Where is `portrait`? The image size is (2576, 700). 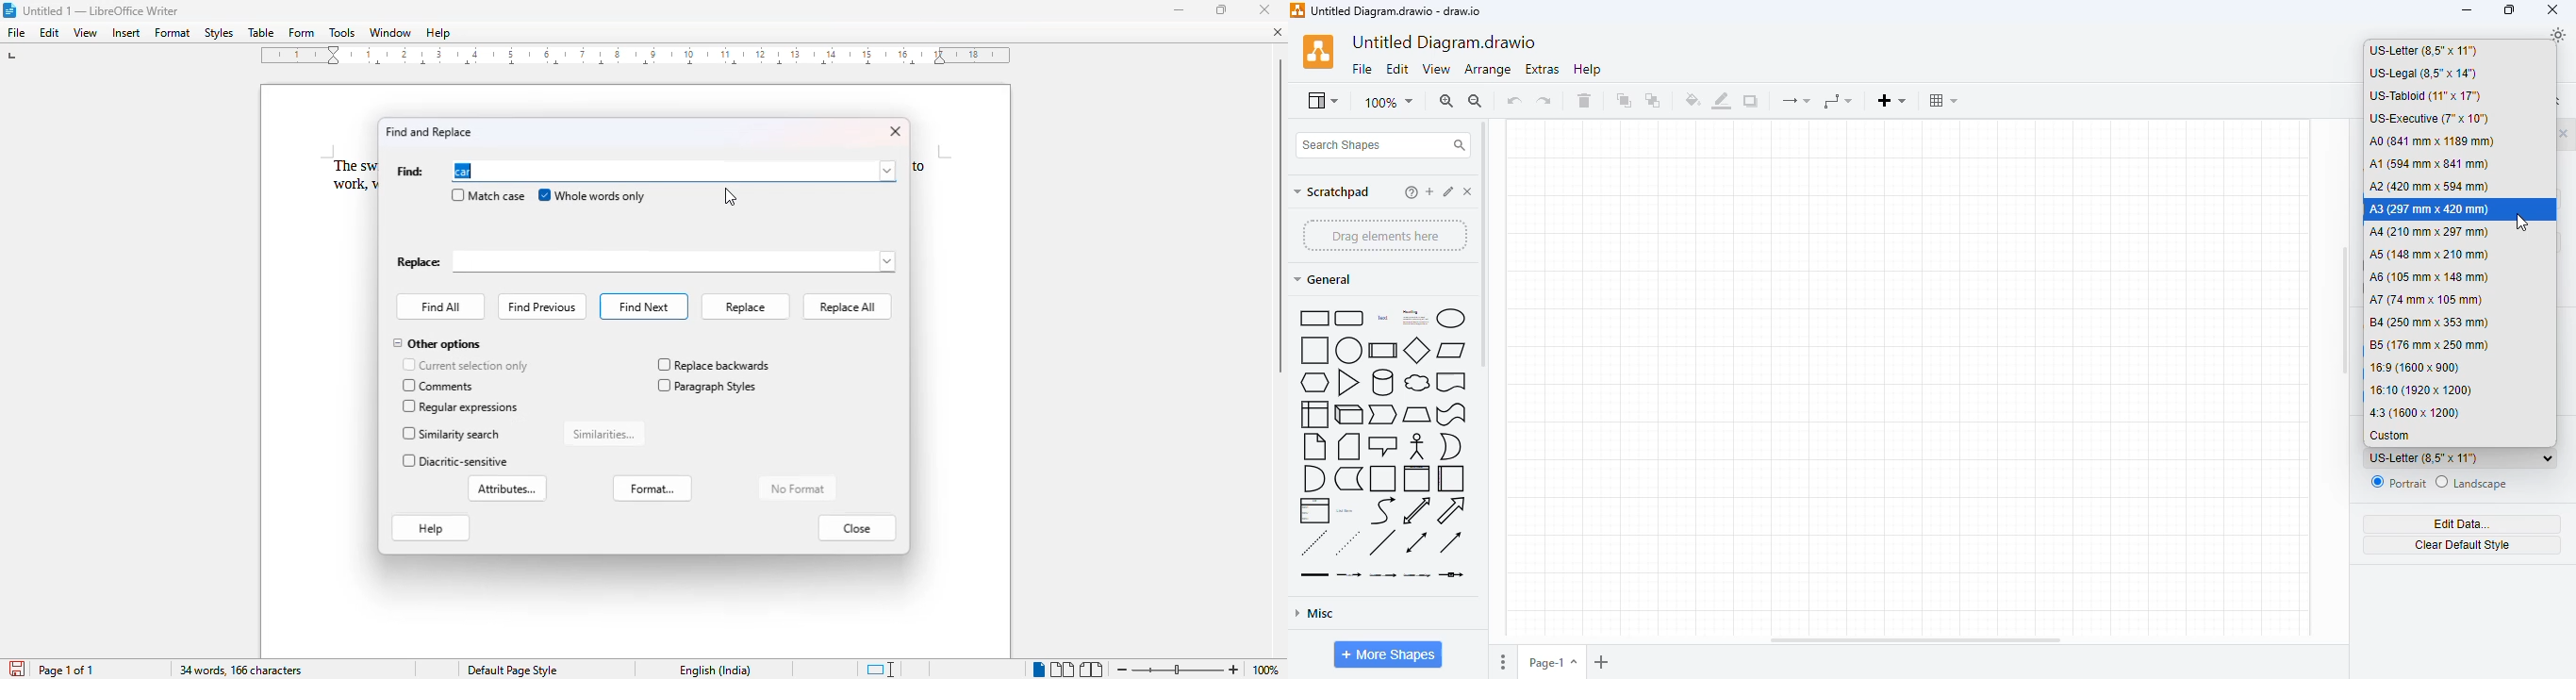
portrait is located at coordinates (2398, 483).